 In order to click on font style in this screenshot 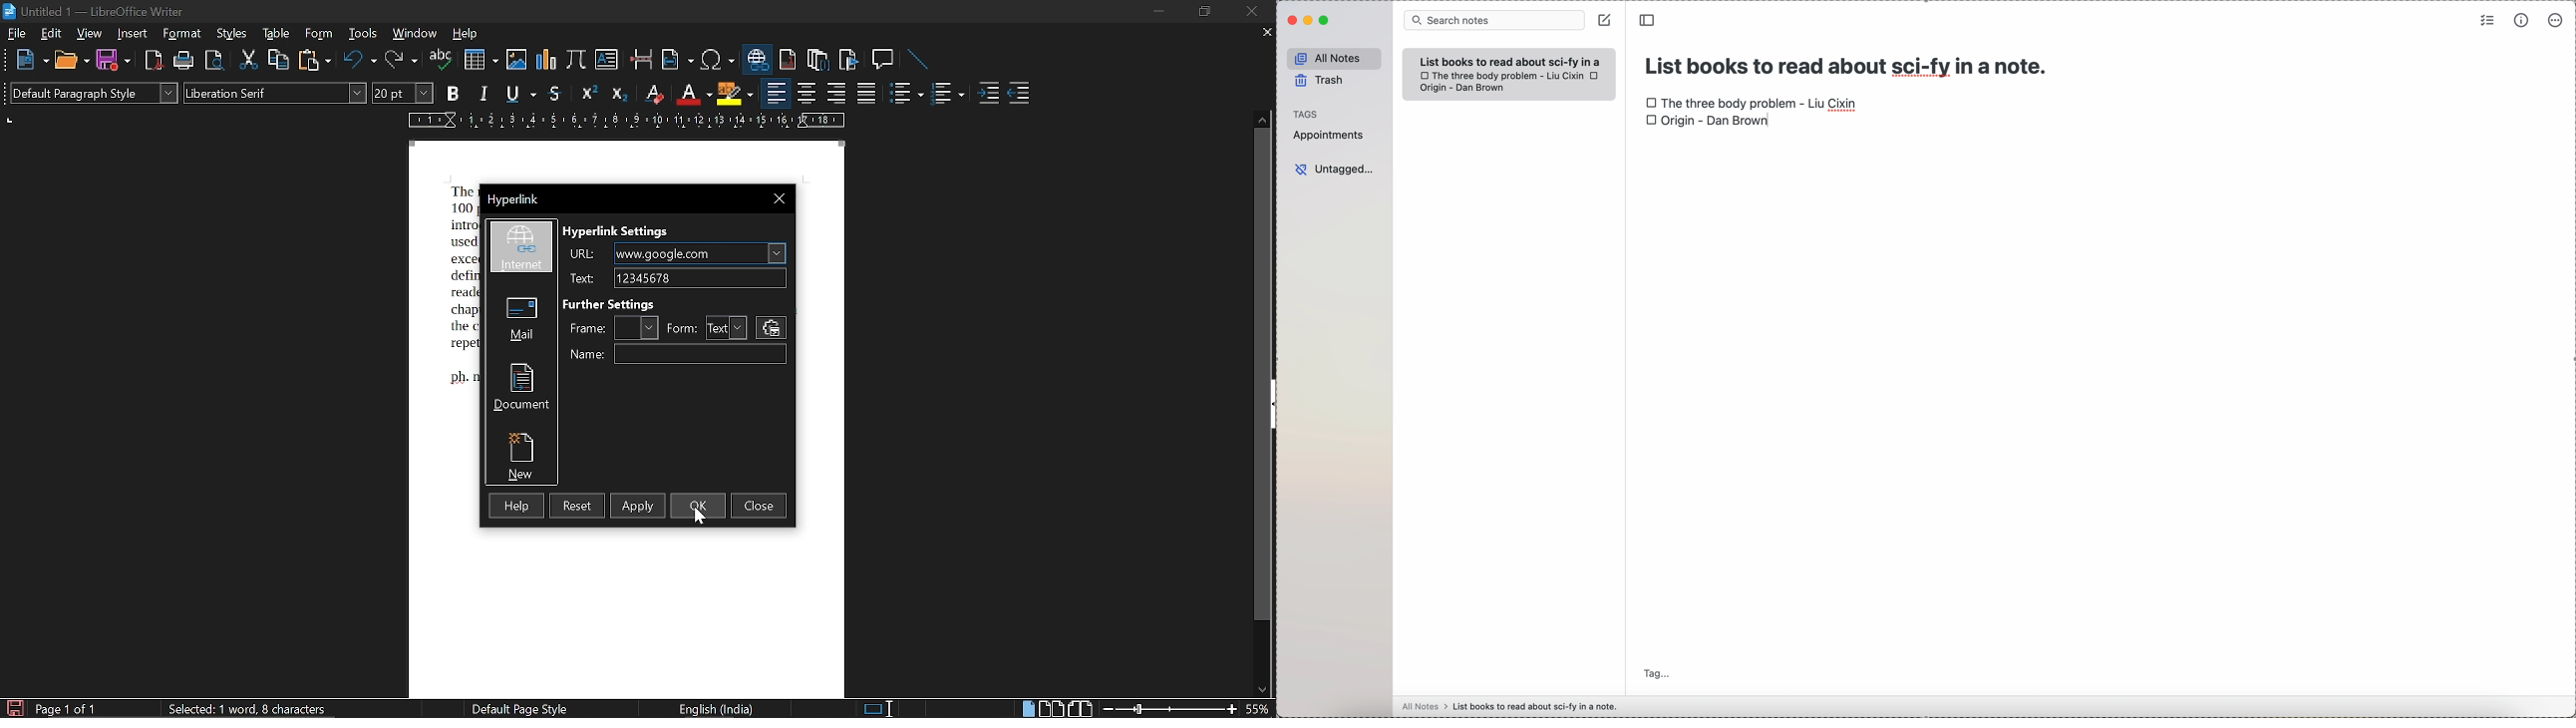, I will do `click(275, 93)`.